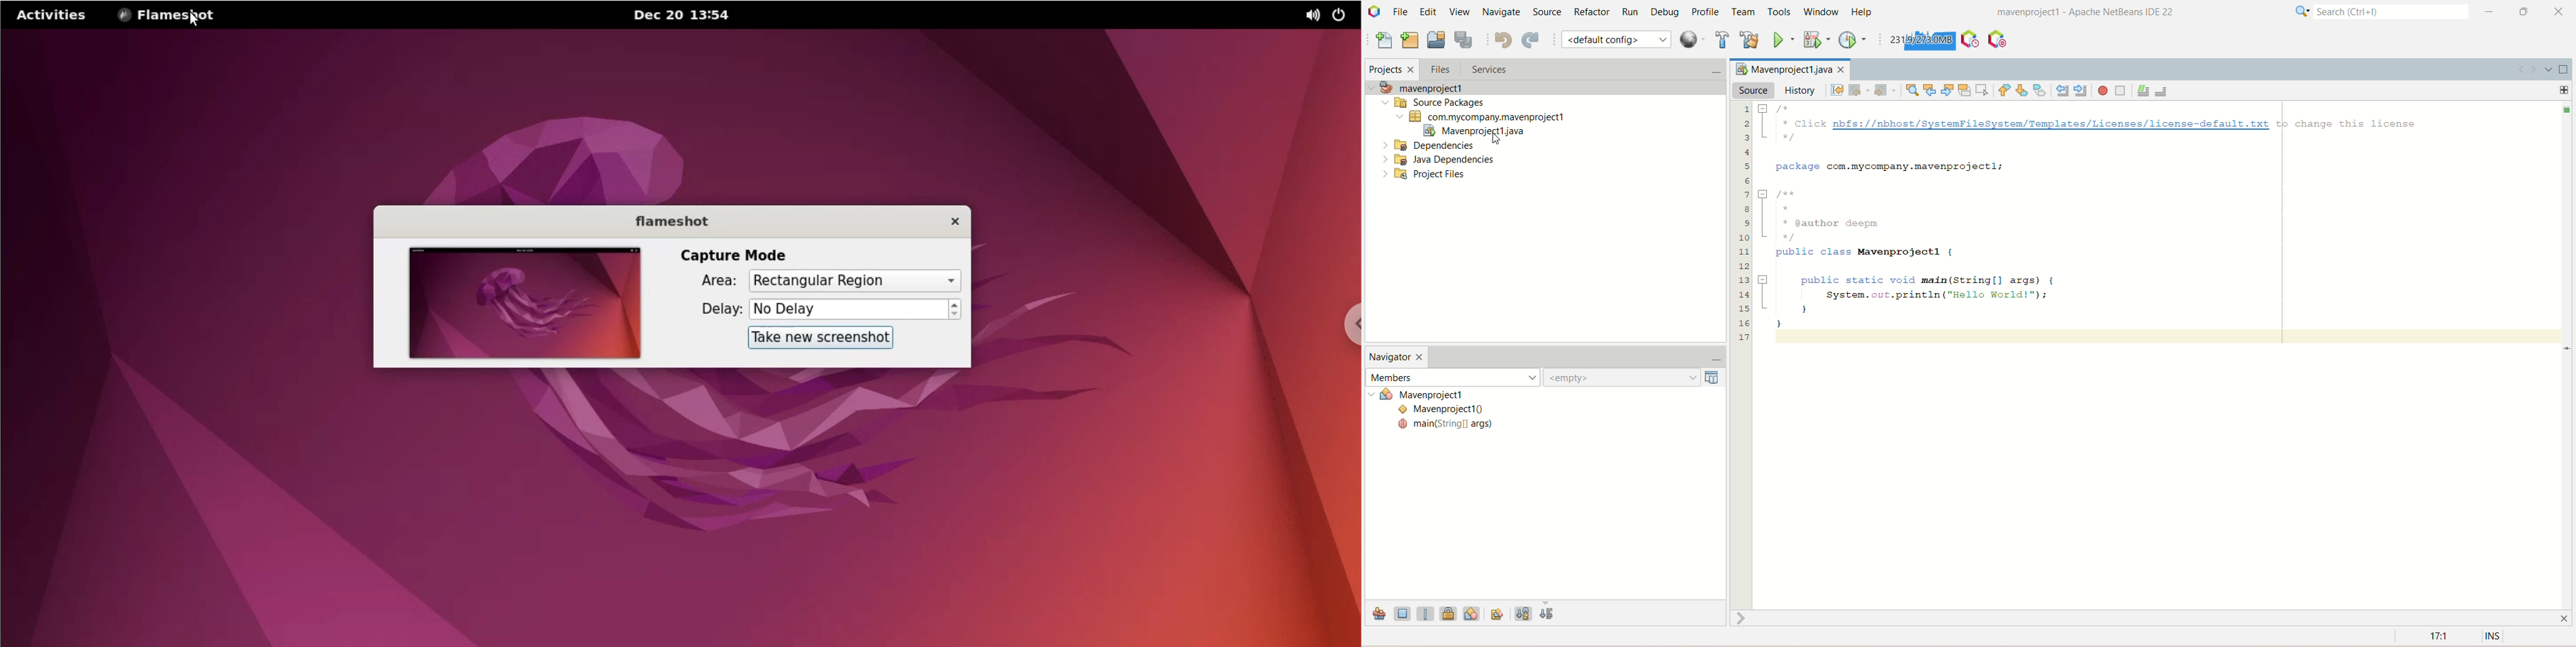 This screenshot has height=672, width=2576. I want to click on forward, so click(1883, 91).